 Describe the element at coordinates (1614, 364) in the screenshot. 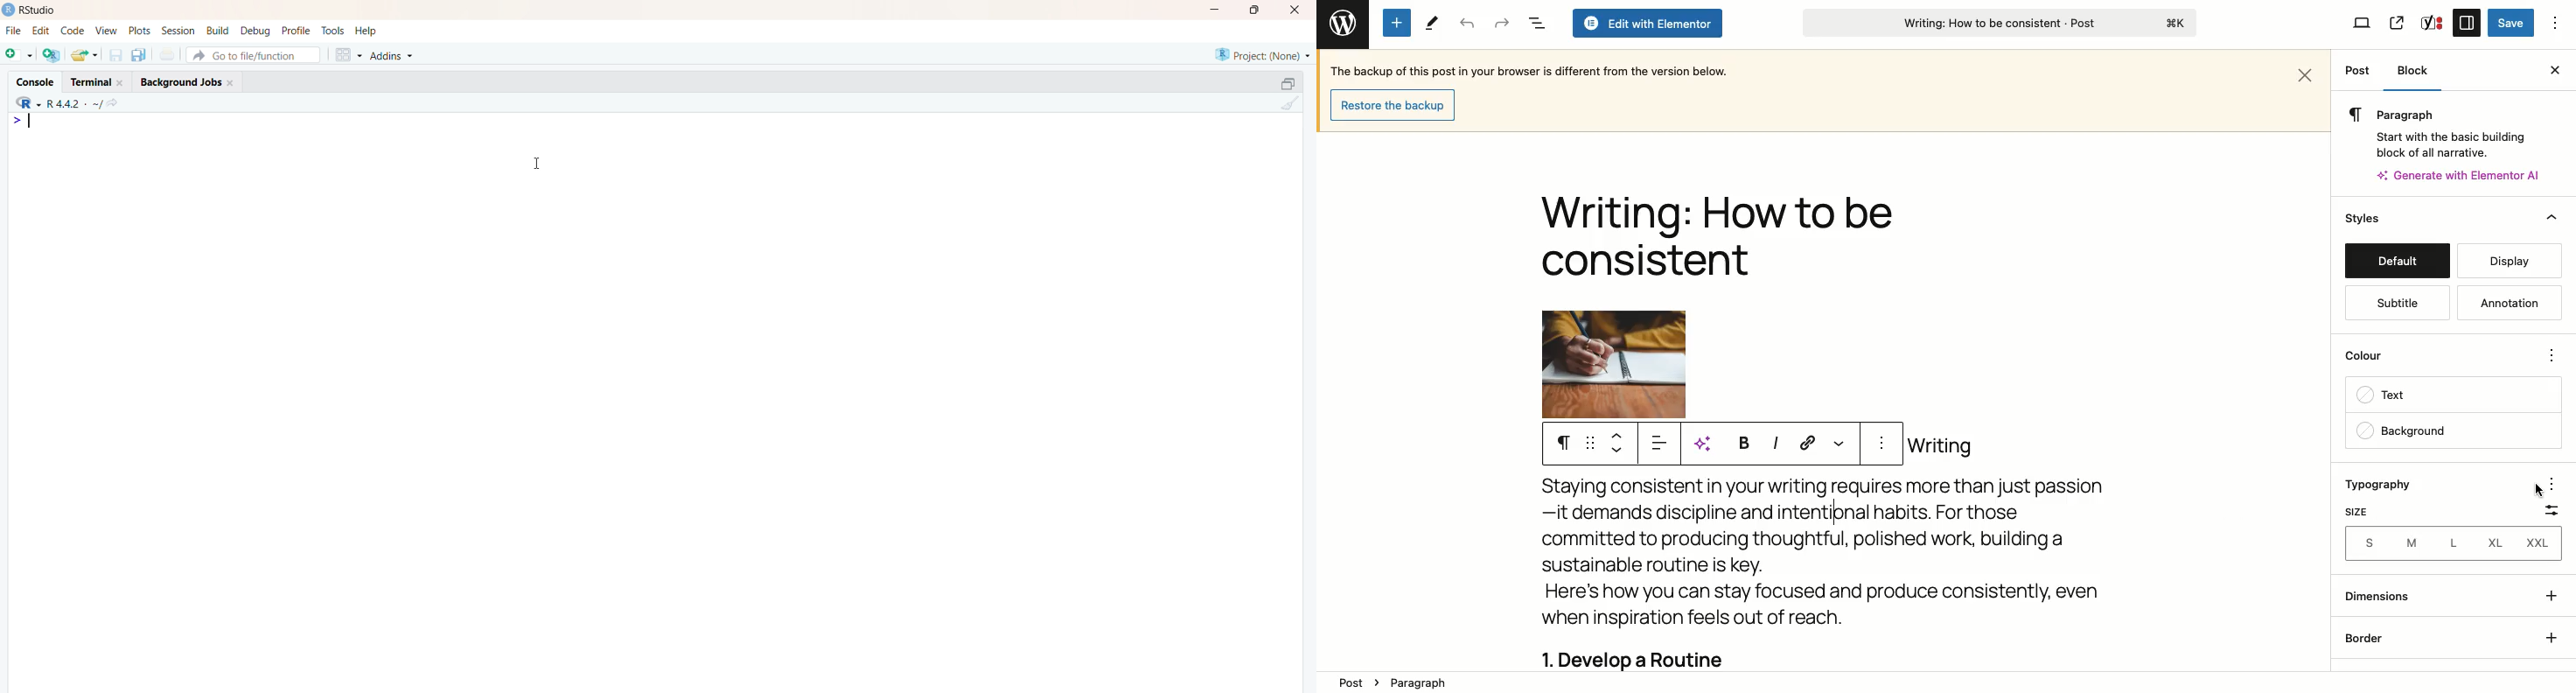

I see `Image` at that location.